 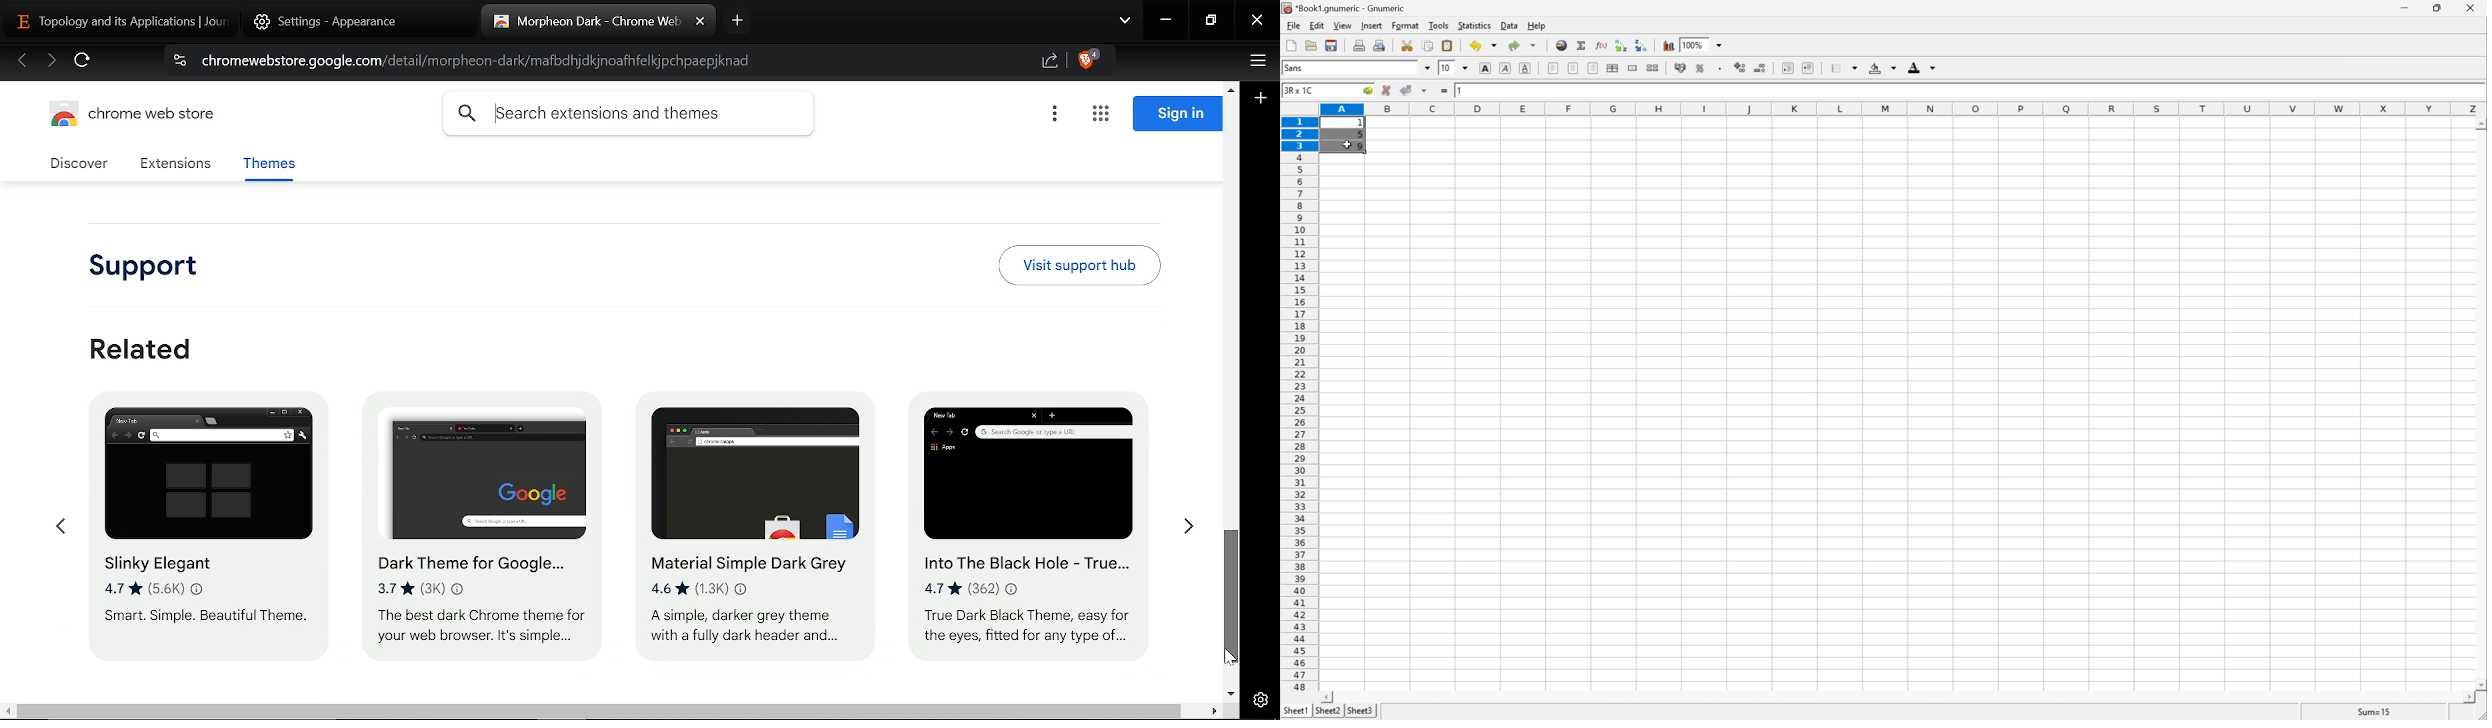 What do you see at coordinates (1407, 25) in the screenshot?
I see `format` at bounding box center [1407, 25].